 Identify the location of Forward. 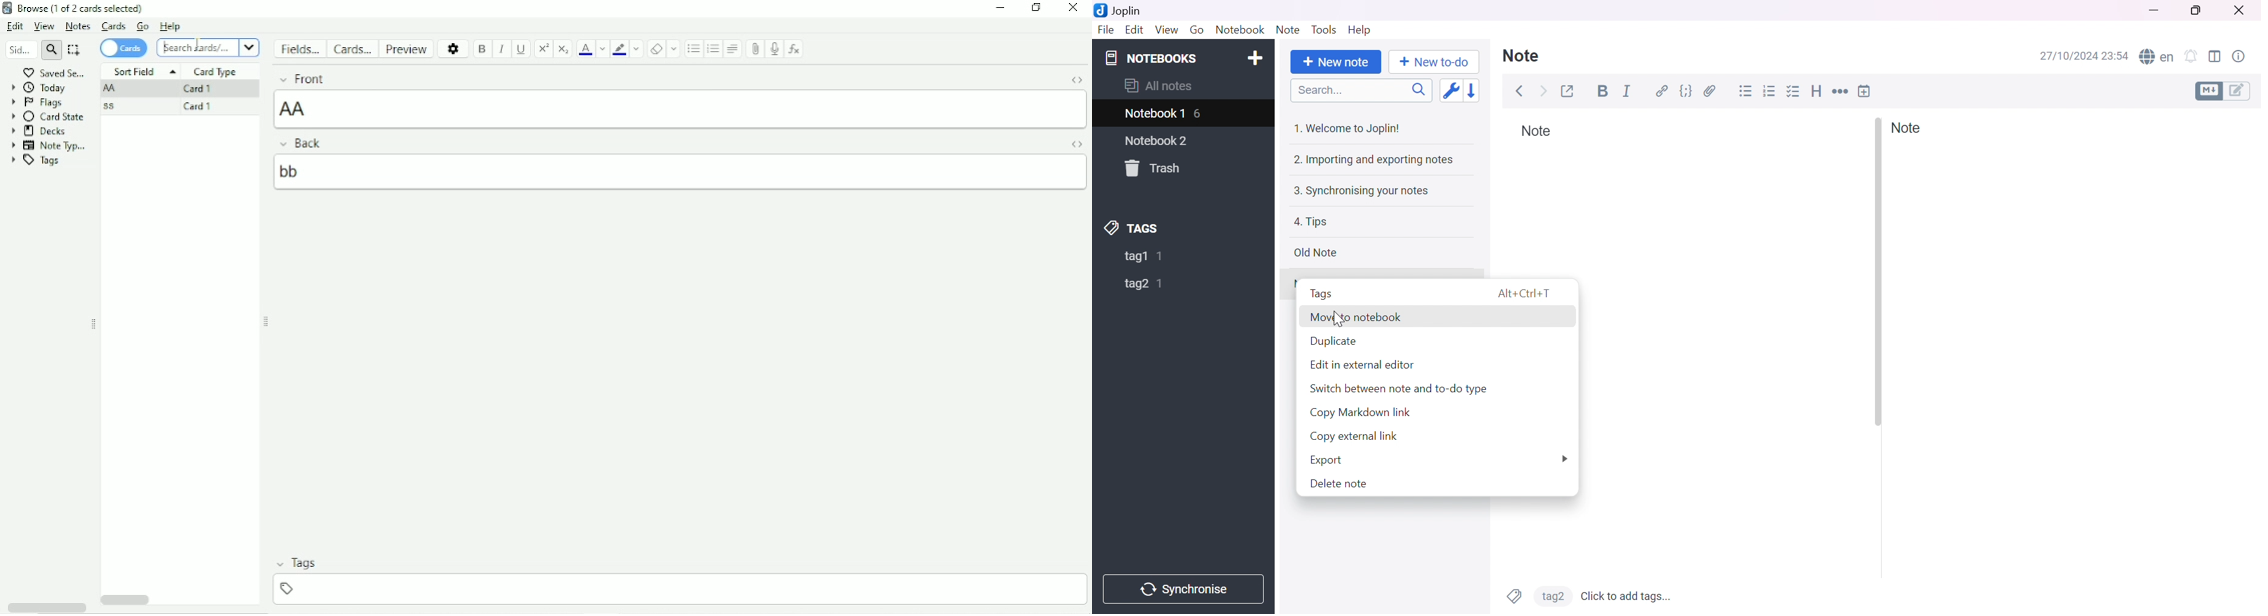
(1543, 91).